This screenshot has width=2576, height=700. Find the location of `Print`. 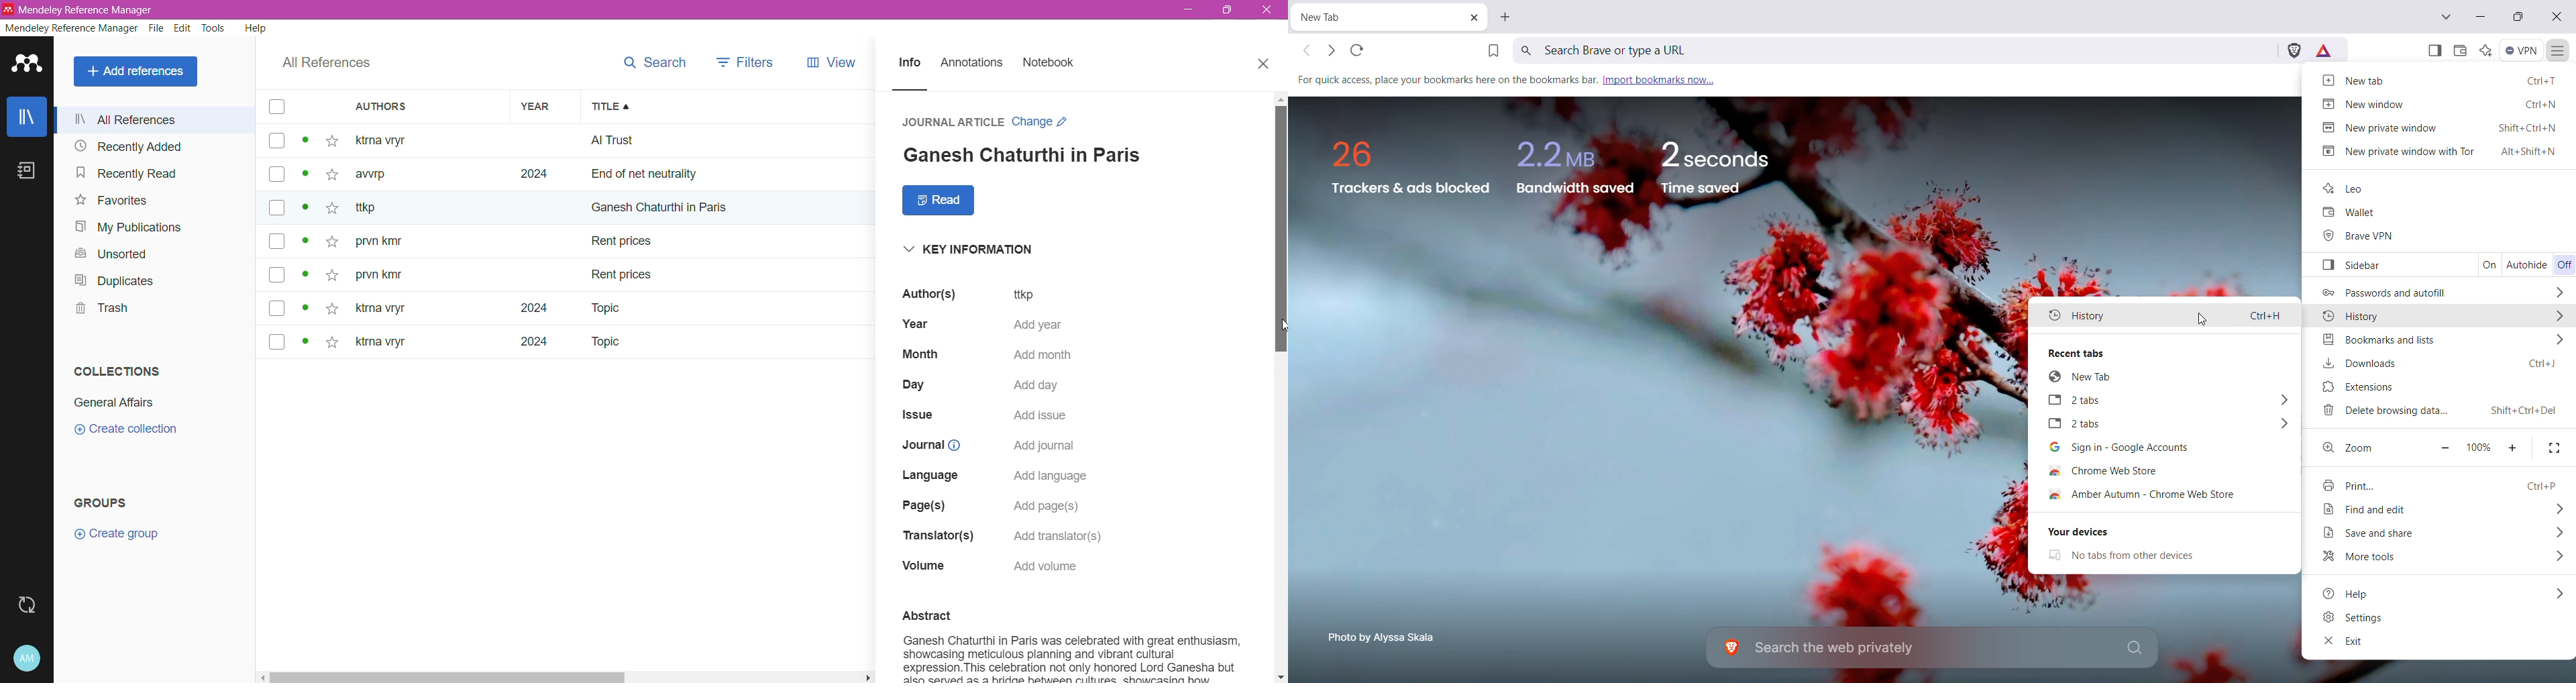

Print is located at coordinates (2441, 484).